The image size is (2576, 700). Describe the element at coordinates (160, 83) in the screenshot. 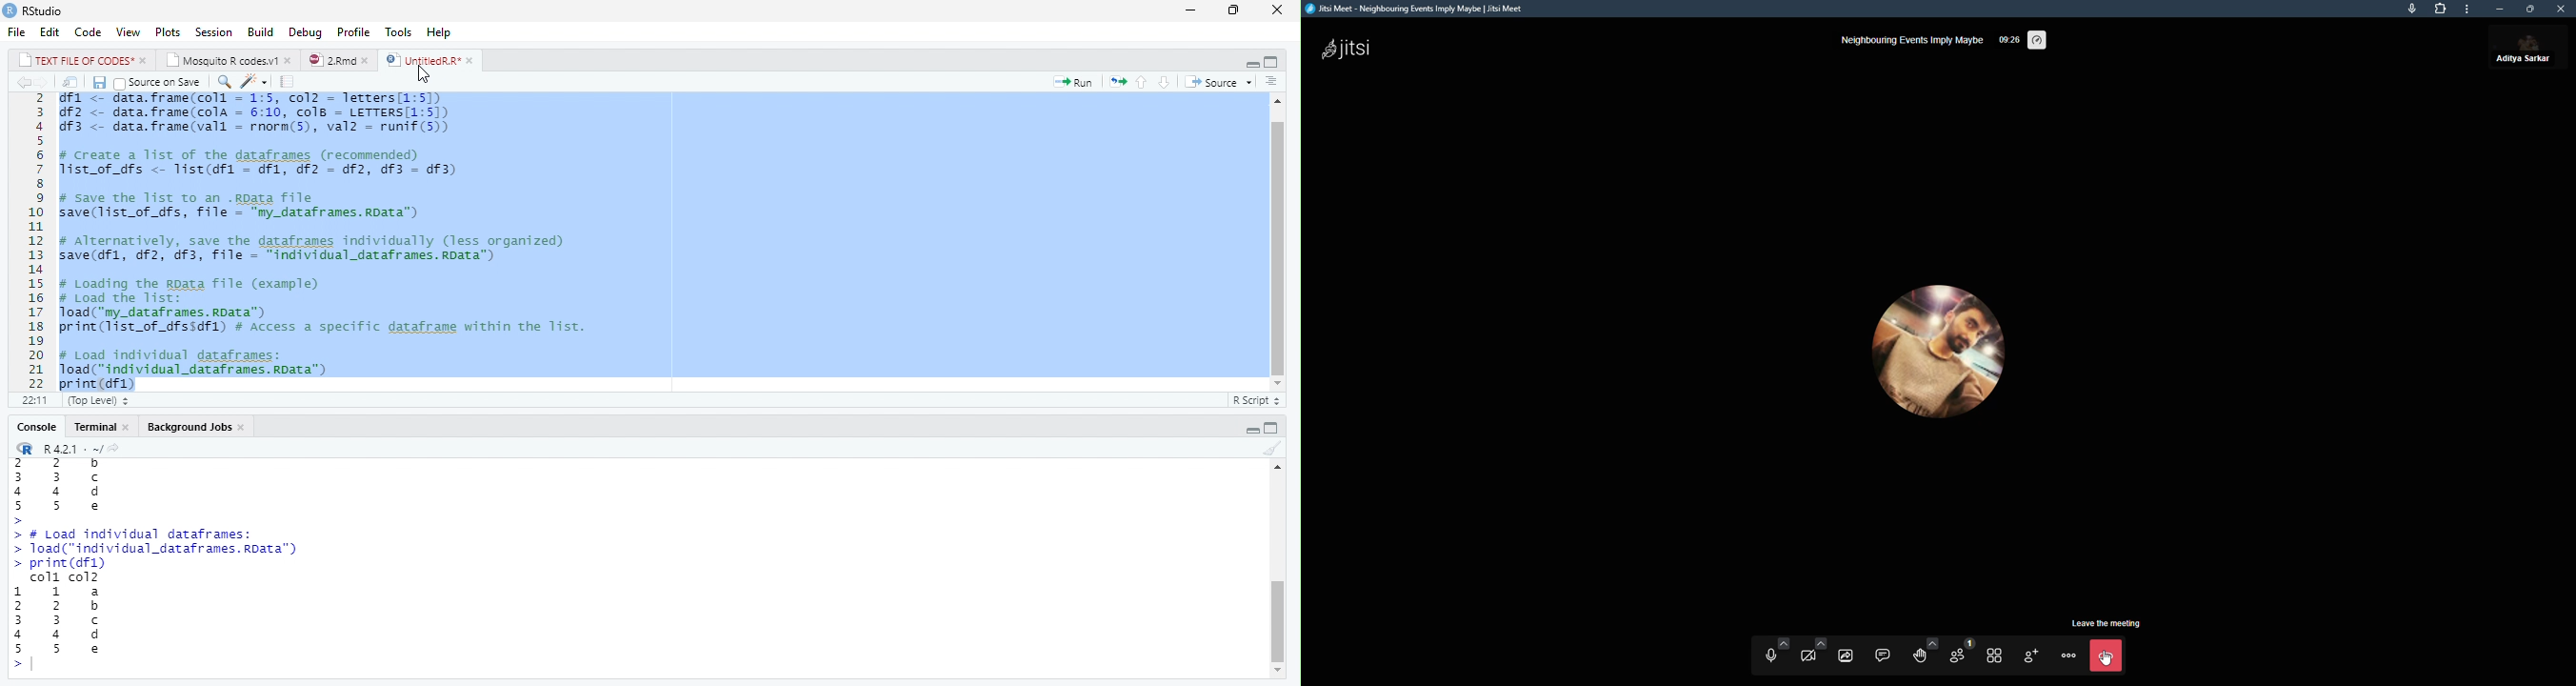

I see `Source on Save` at that location.